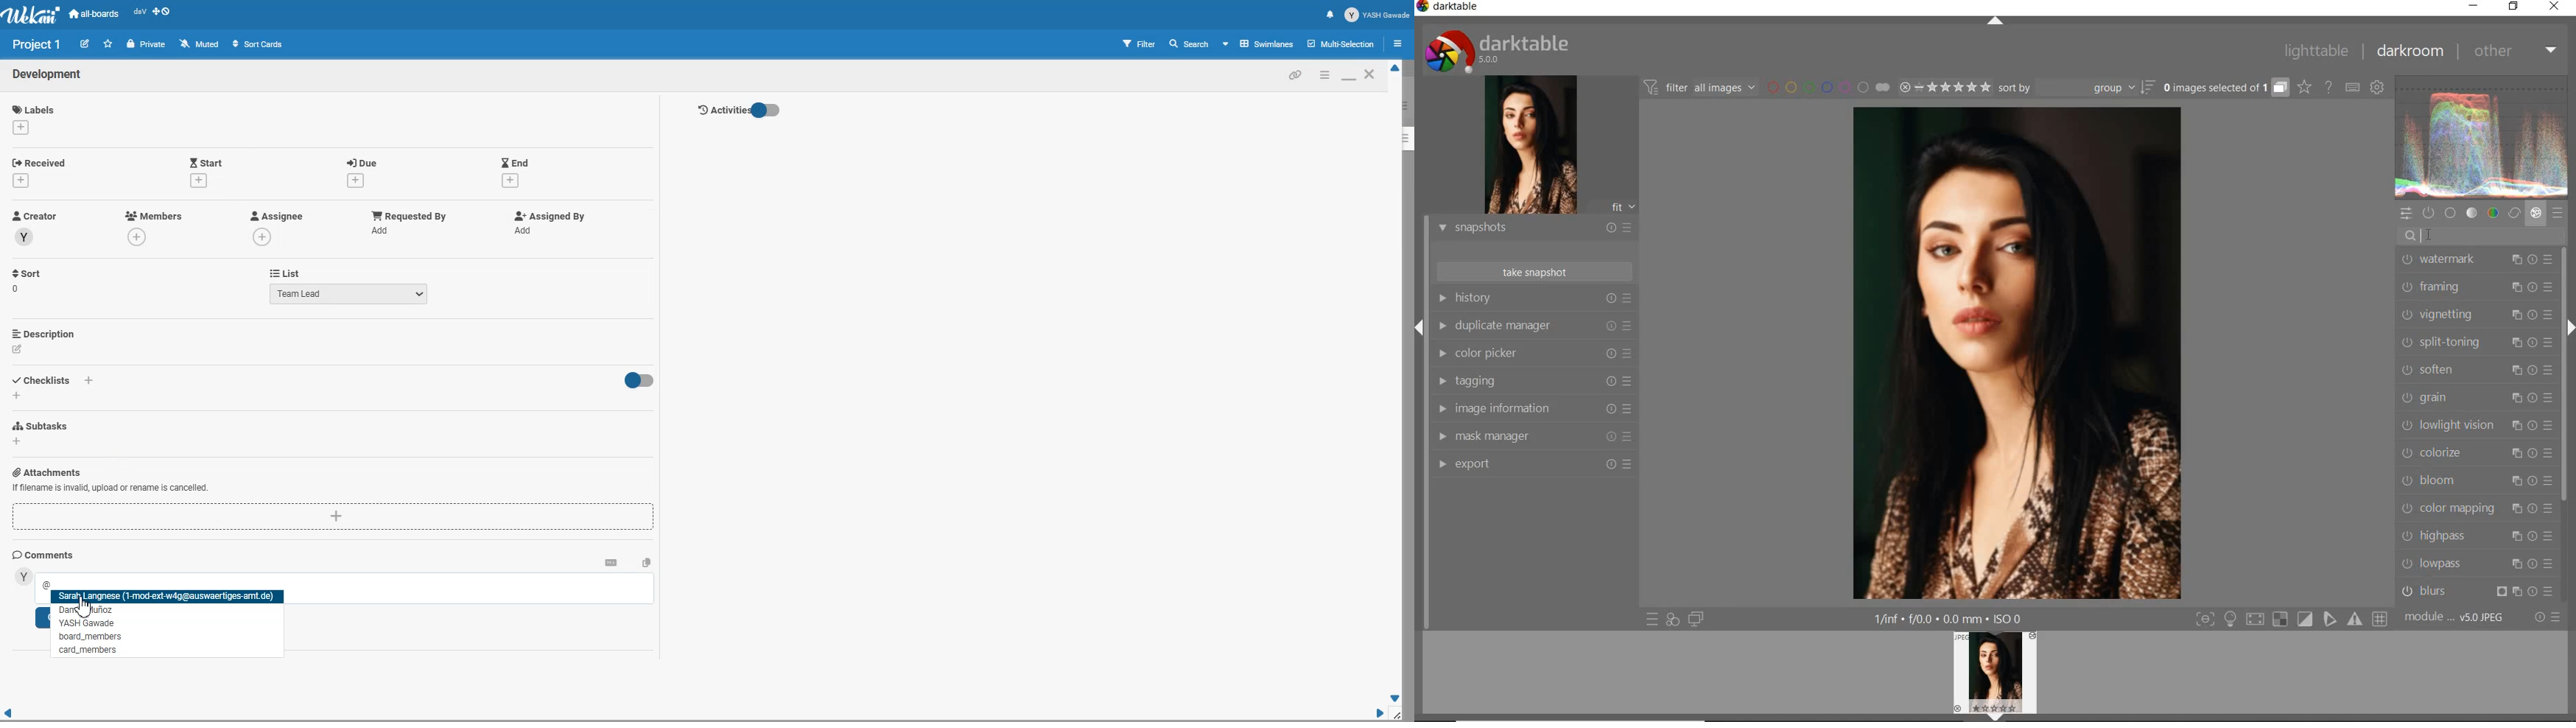 Image resolution: width=2576 pixels, height=728 pixels. What do you see at coordinates (2431, 238) in the screenshot?
I see `CURSOR` at bounding box center [2431, 238].